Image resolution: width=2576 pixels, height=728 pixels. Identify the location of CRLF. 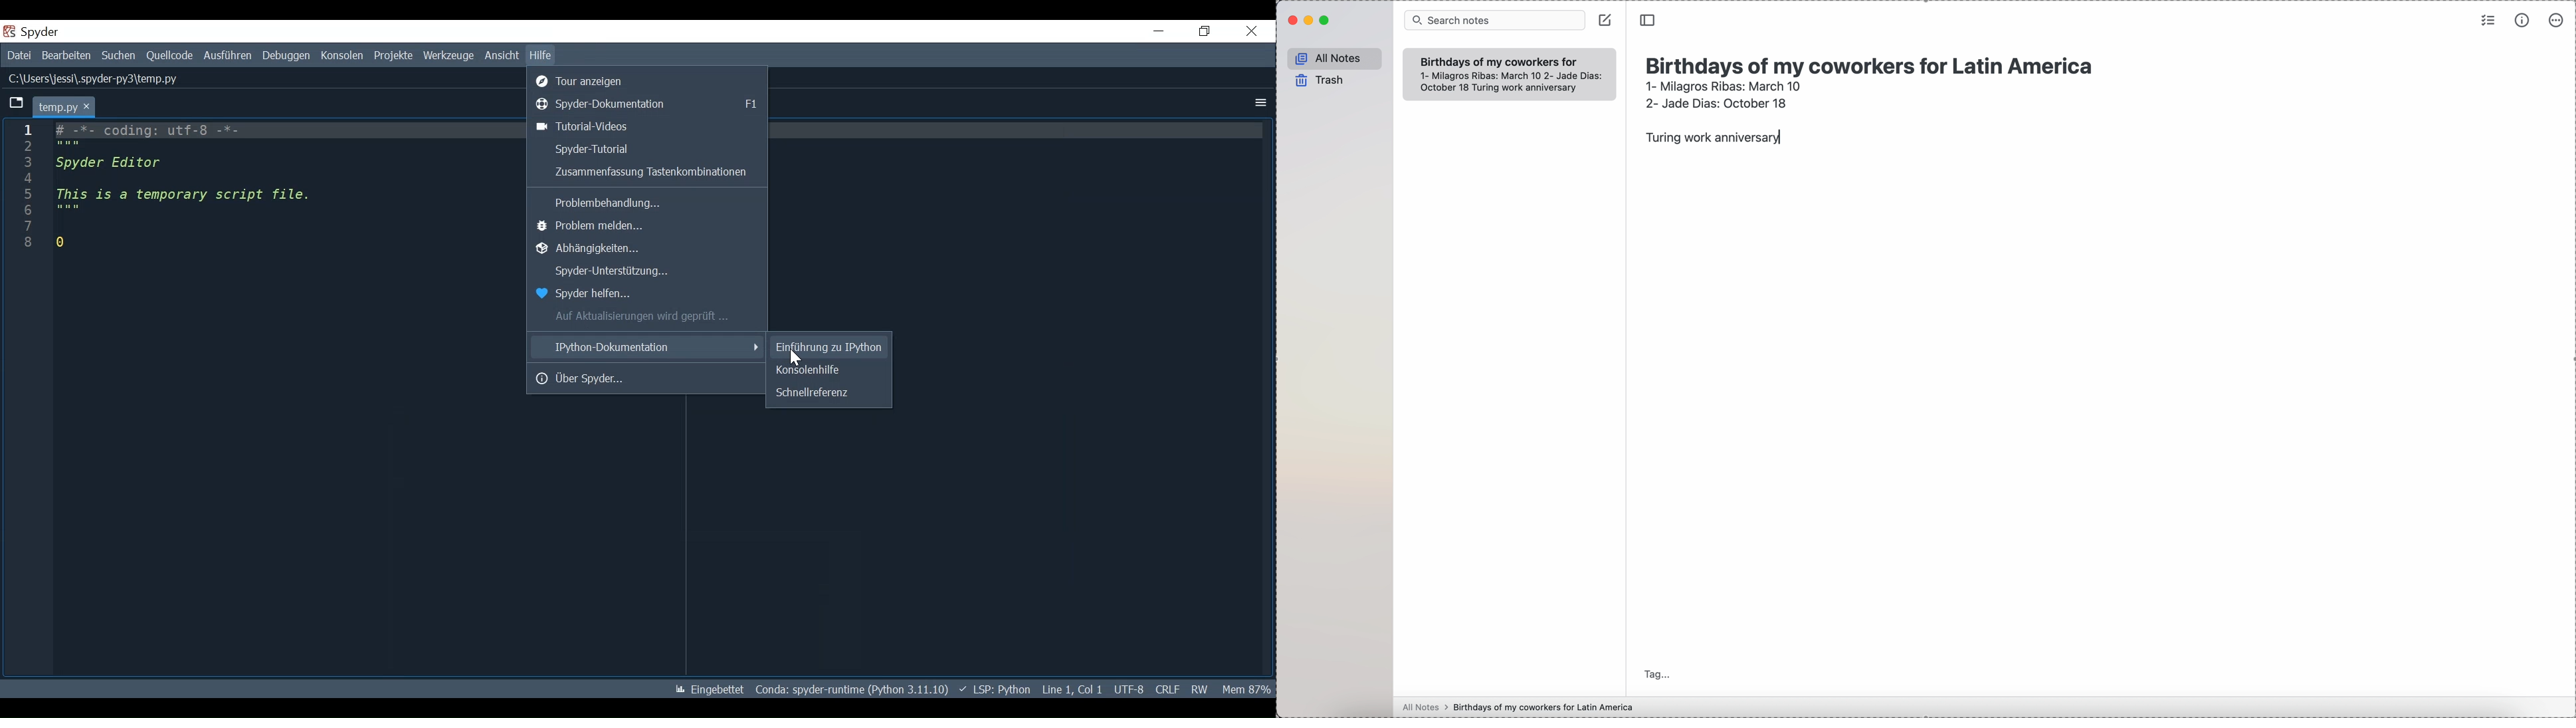
(1167, 689).